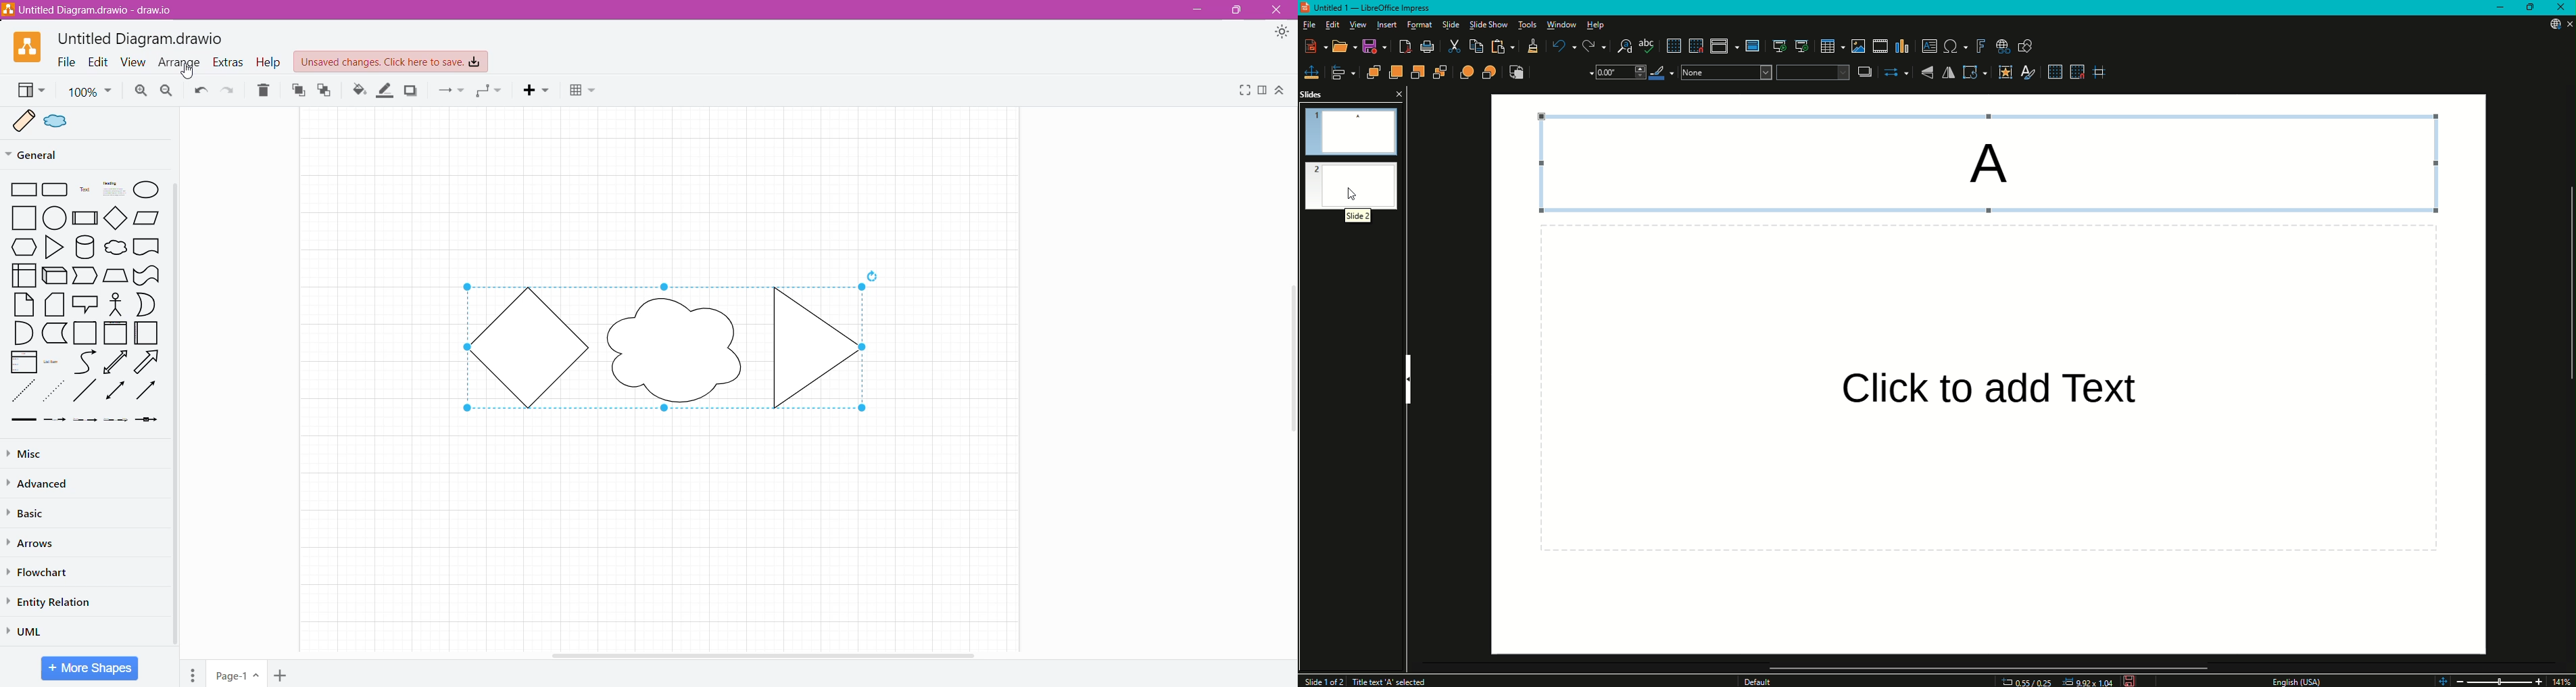 The height and width of the screenshot is (700, 2576). What do you see at coordinates (91, 92) in the screenshot?
I see `Zoom` at bounding box center [91, 92].